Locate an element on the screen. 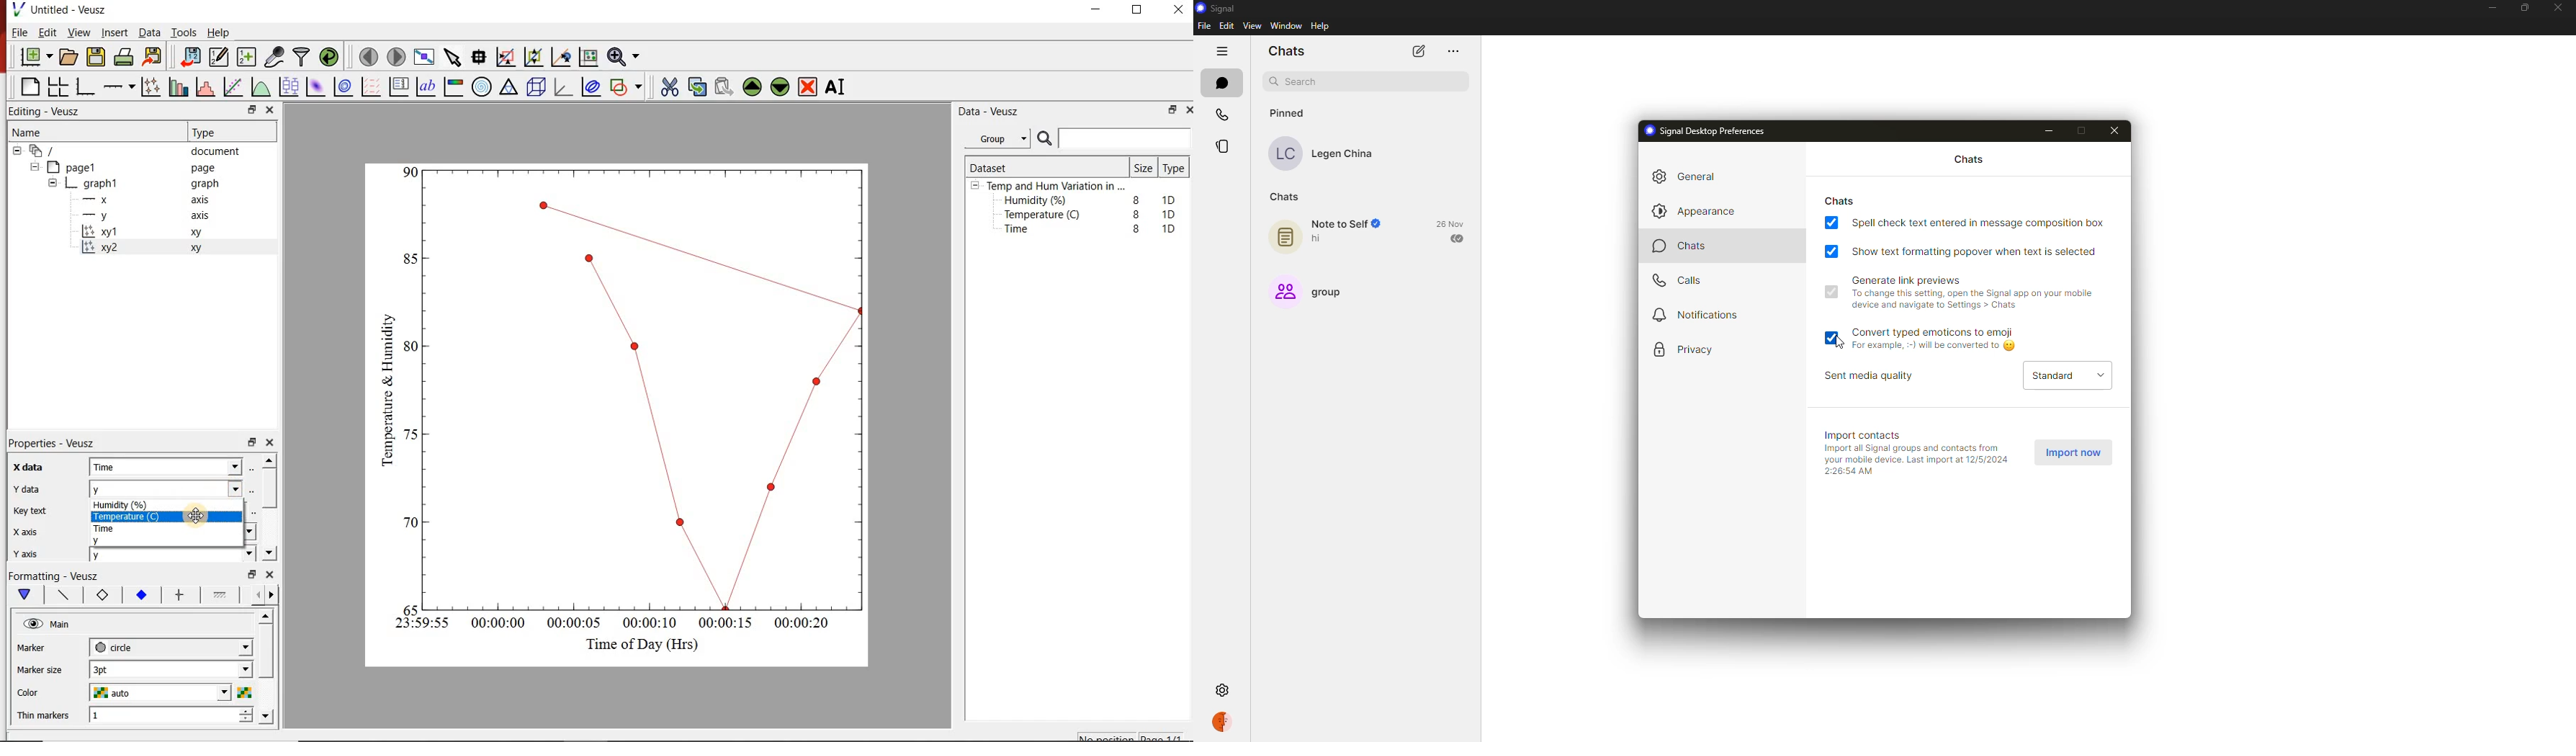 The image size is (2576, 756). auto is located at coordinates (114, 693).